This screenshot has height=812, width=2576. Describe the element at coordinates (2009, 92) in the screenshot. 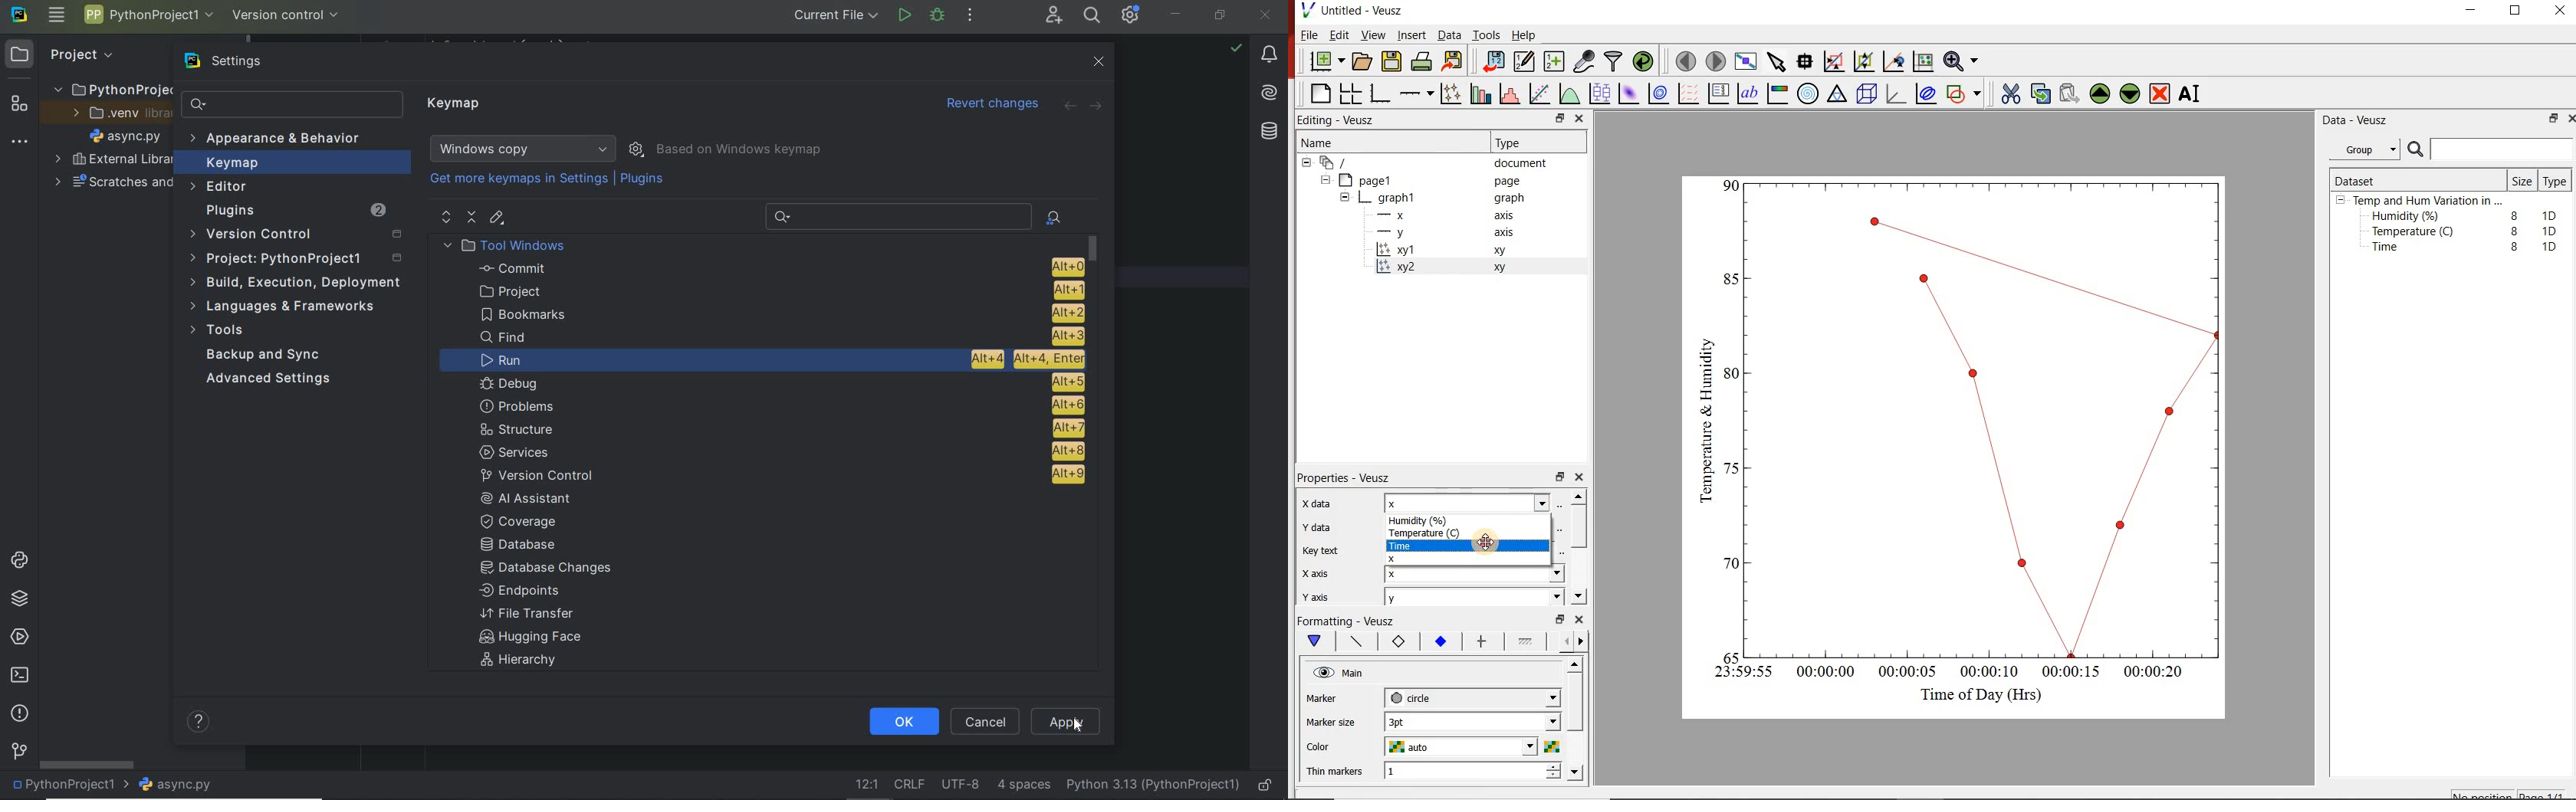

I see `cut the selected widget` at that location.